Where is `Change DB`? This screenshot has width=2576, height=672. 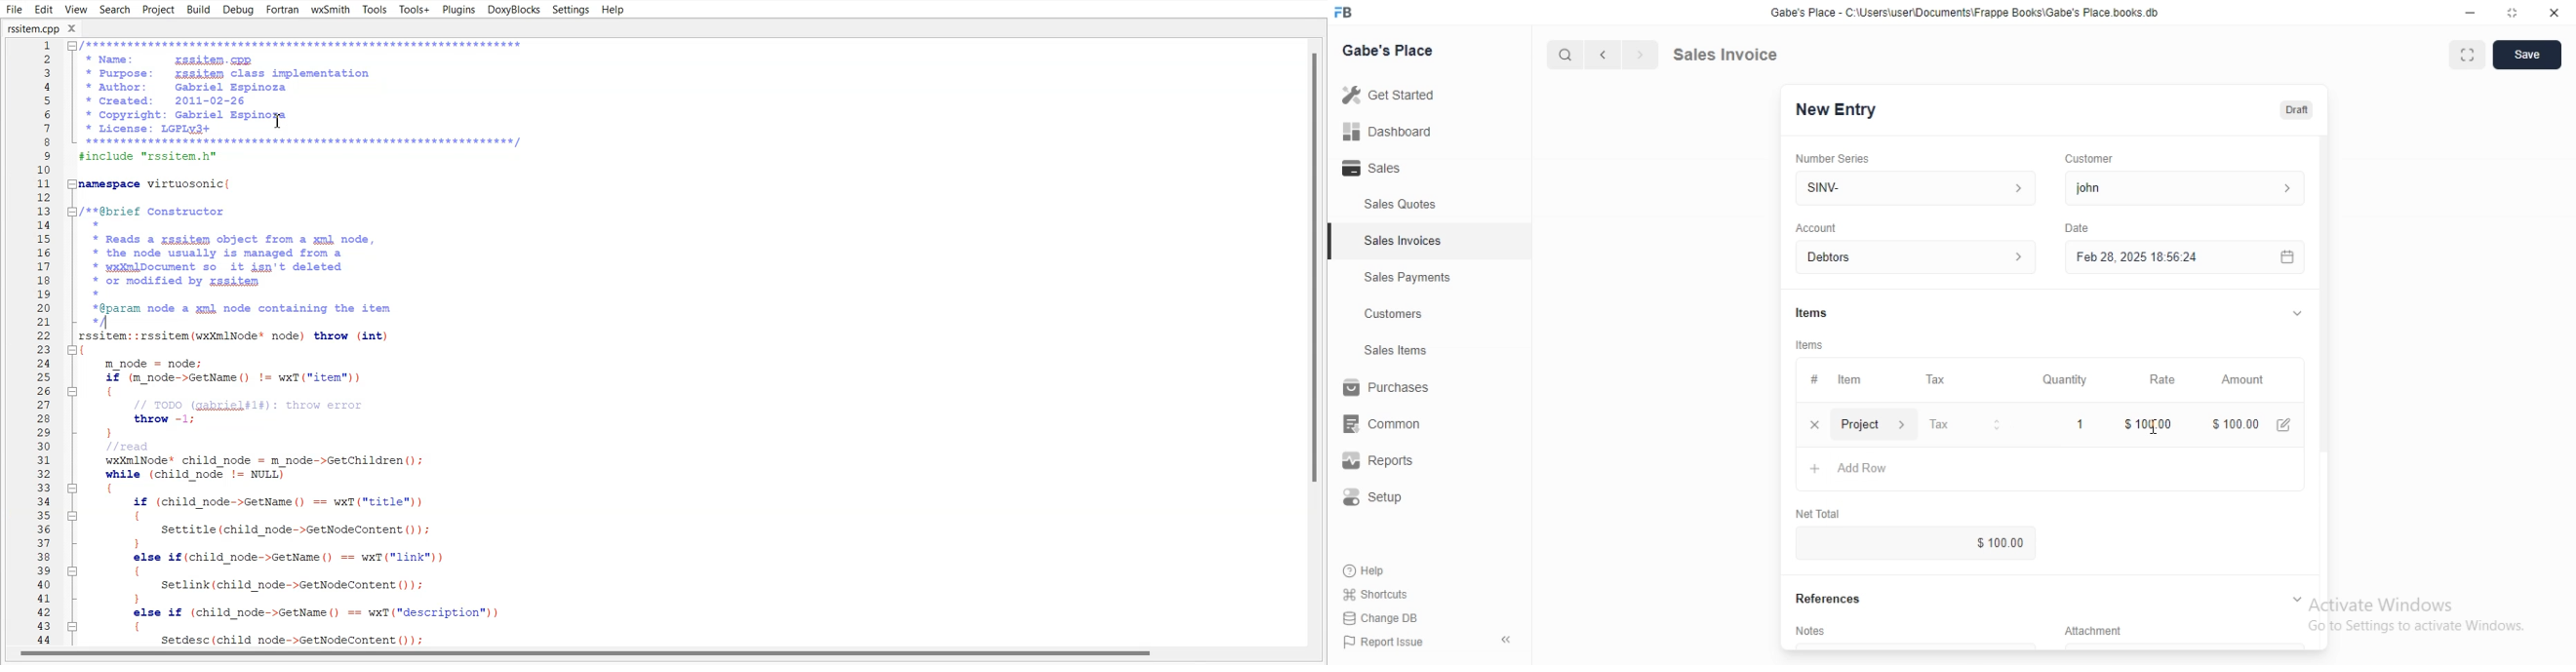
Change DB is located at coordinates (1384, 619).